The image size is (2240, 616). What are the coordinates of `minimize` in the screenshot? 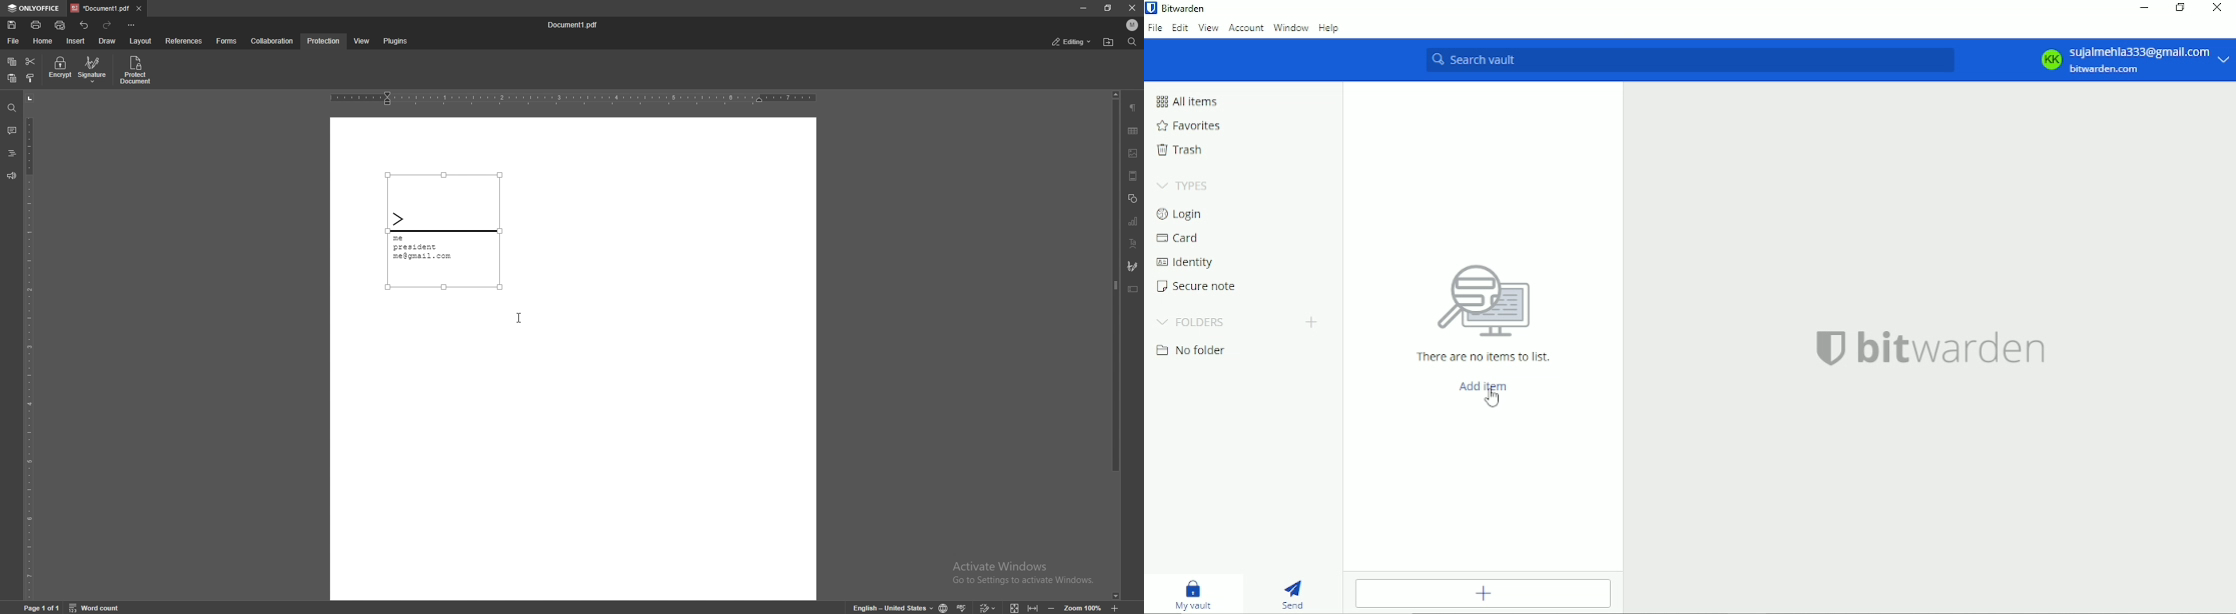 It's located at (1083, 7).